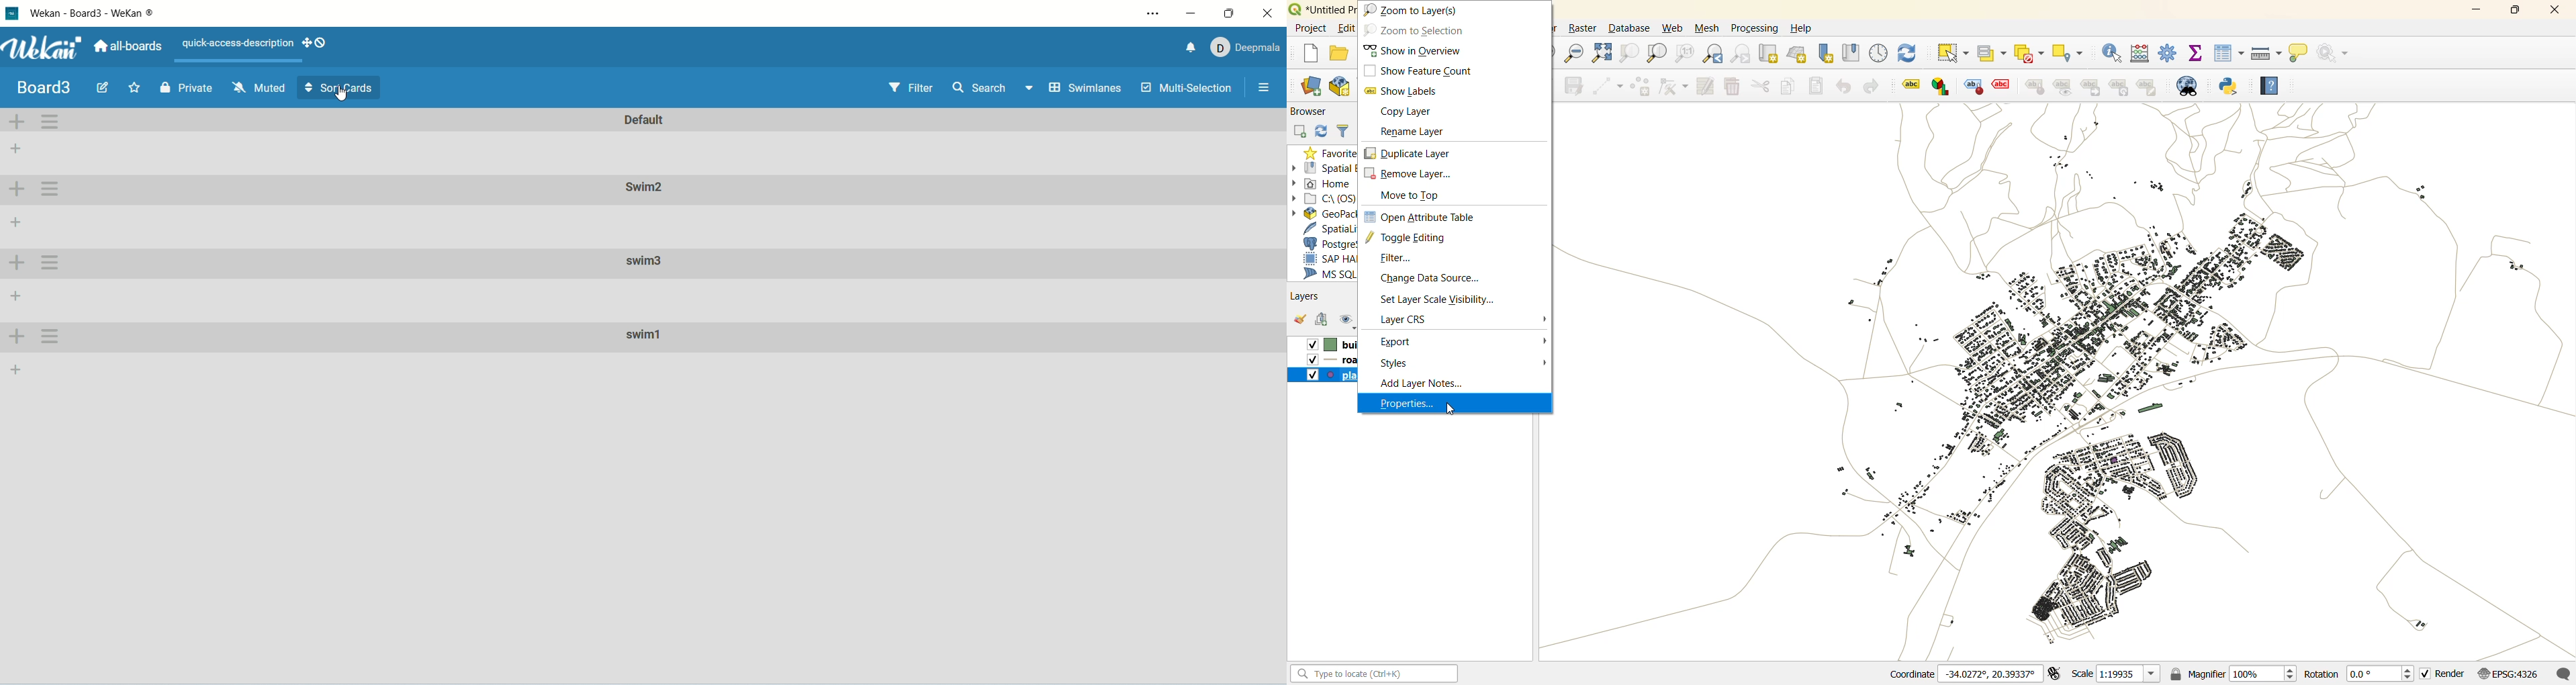 The image size is (2576, 700). What do you see at coordinates (15, 293) in the screenshot?
I see `add list` at bounding box center [15, 293].